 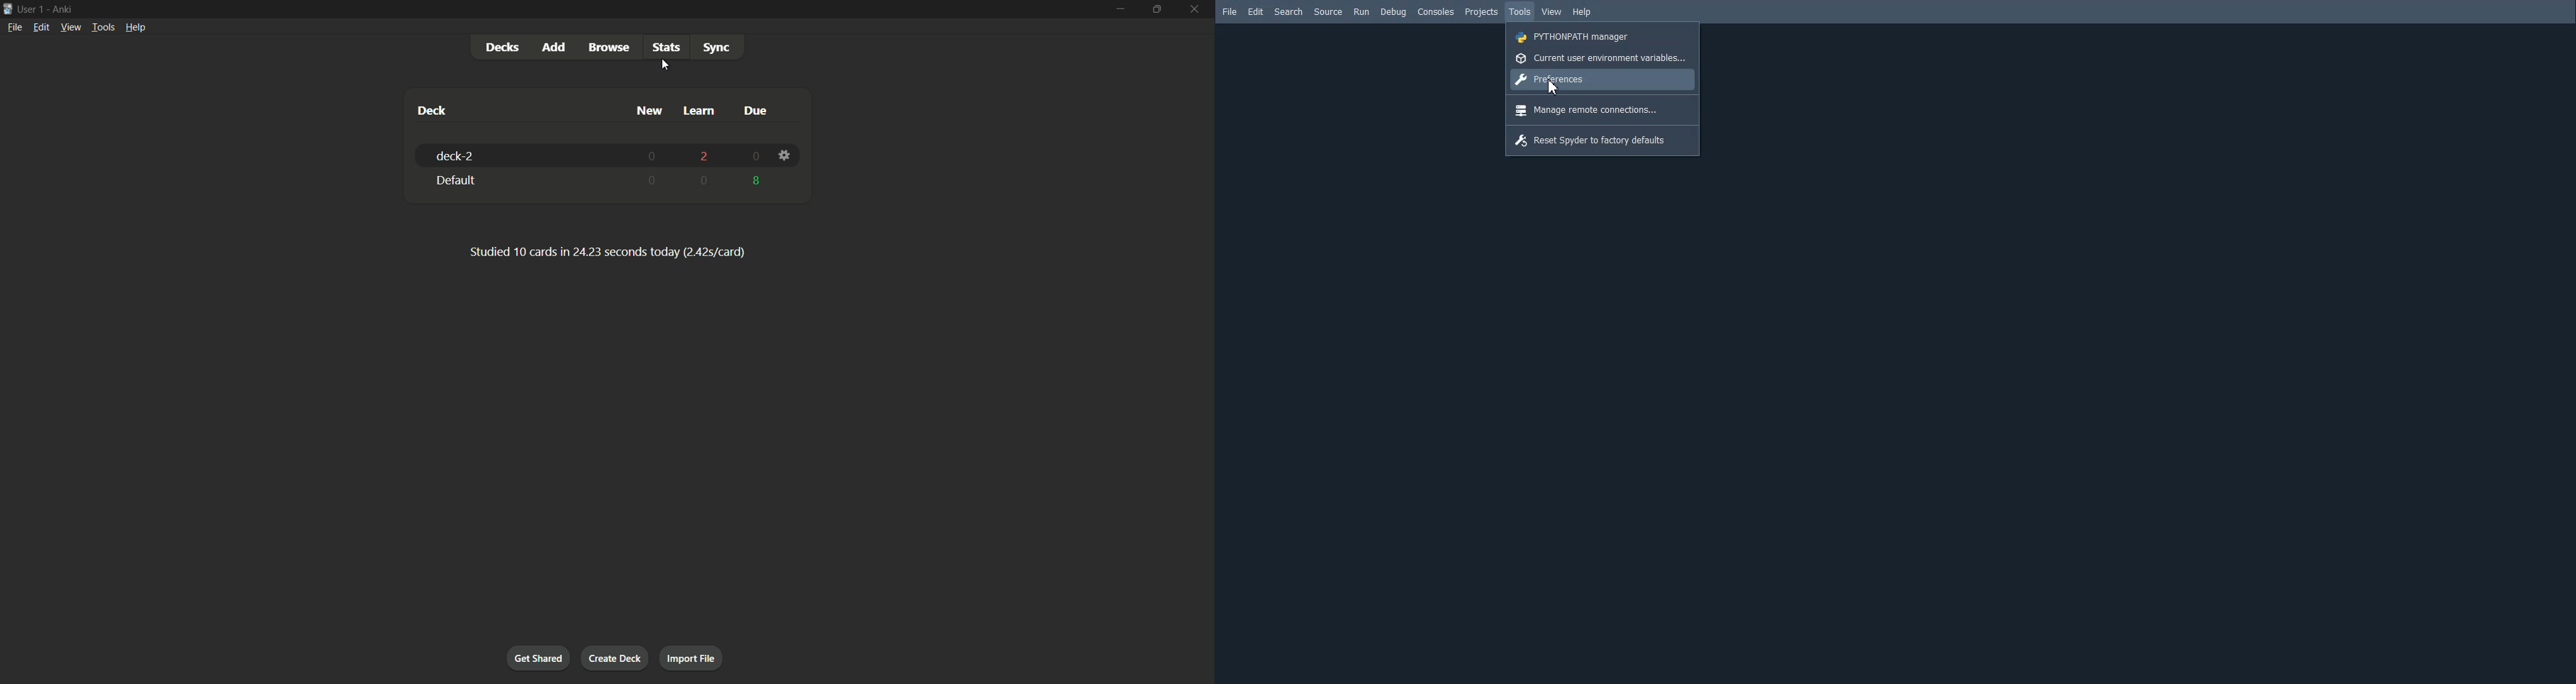 I want to click on 0, so click(x=754, y=157).